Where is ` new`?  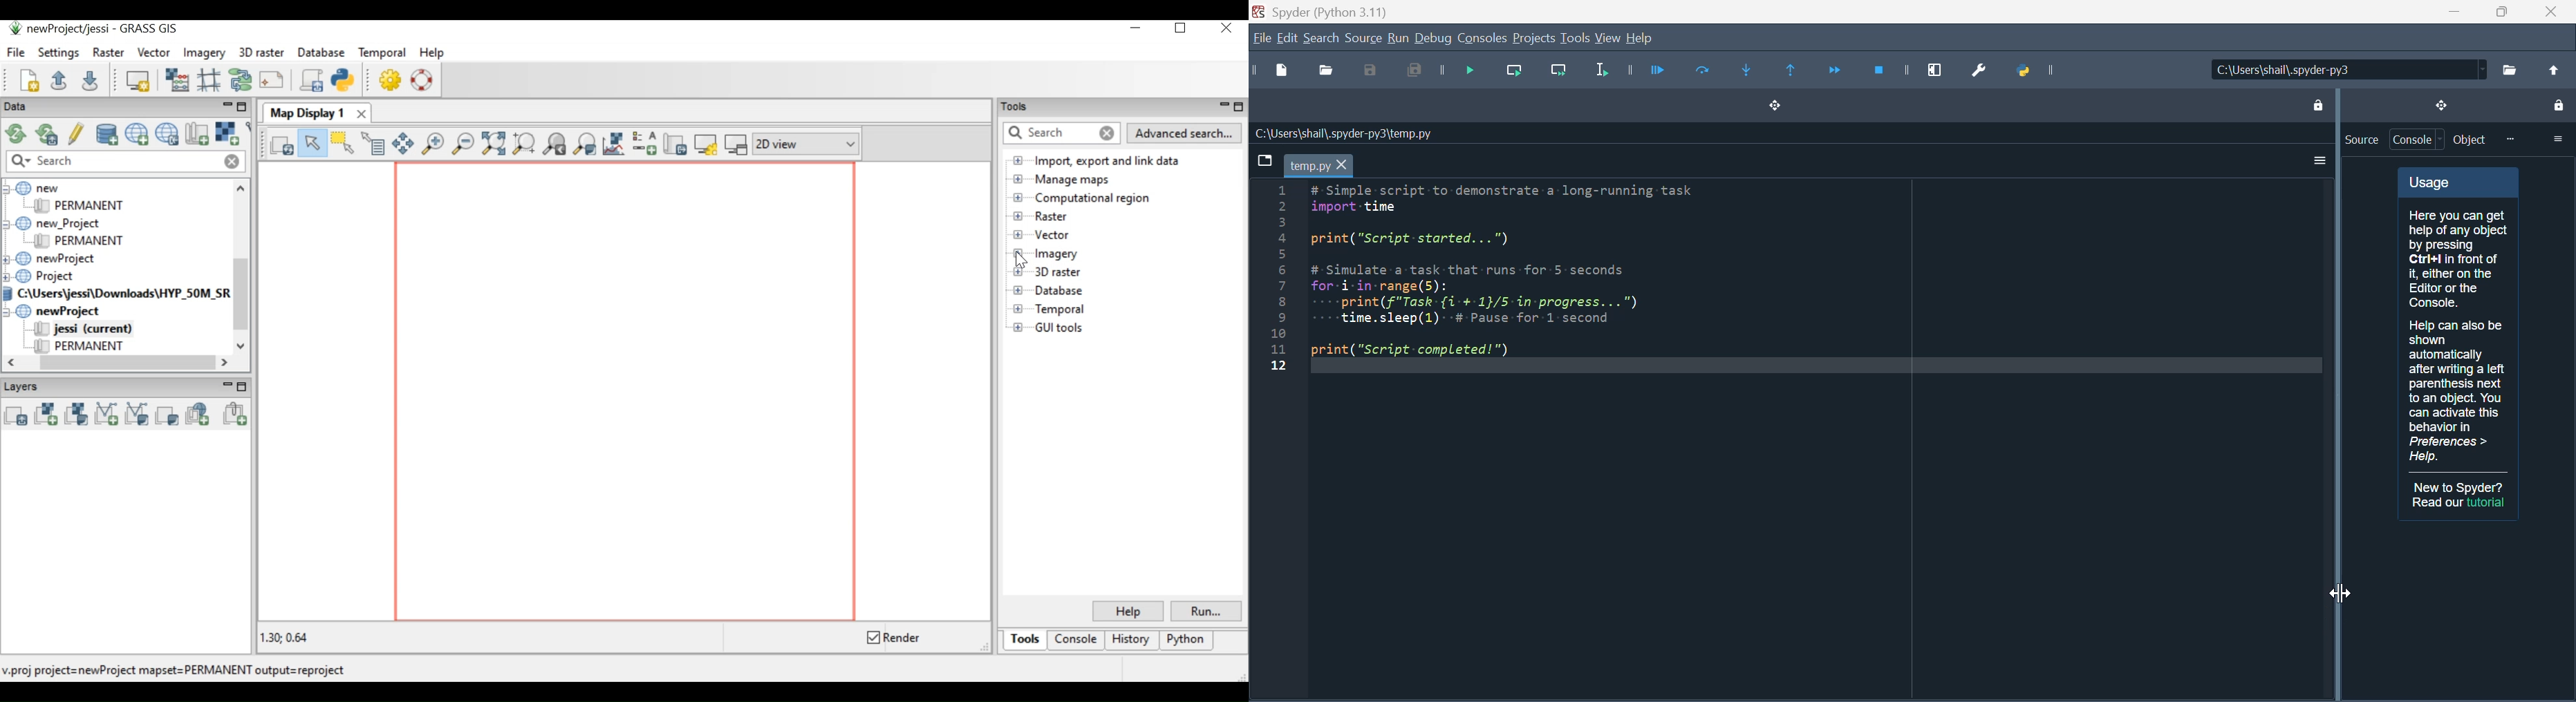
 new is located at coordinates (51, 186).